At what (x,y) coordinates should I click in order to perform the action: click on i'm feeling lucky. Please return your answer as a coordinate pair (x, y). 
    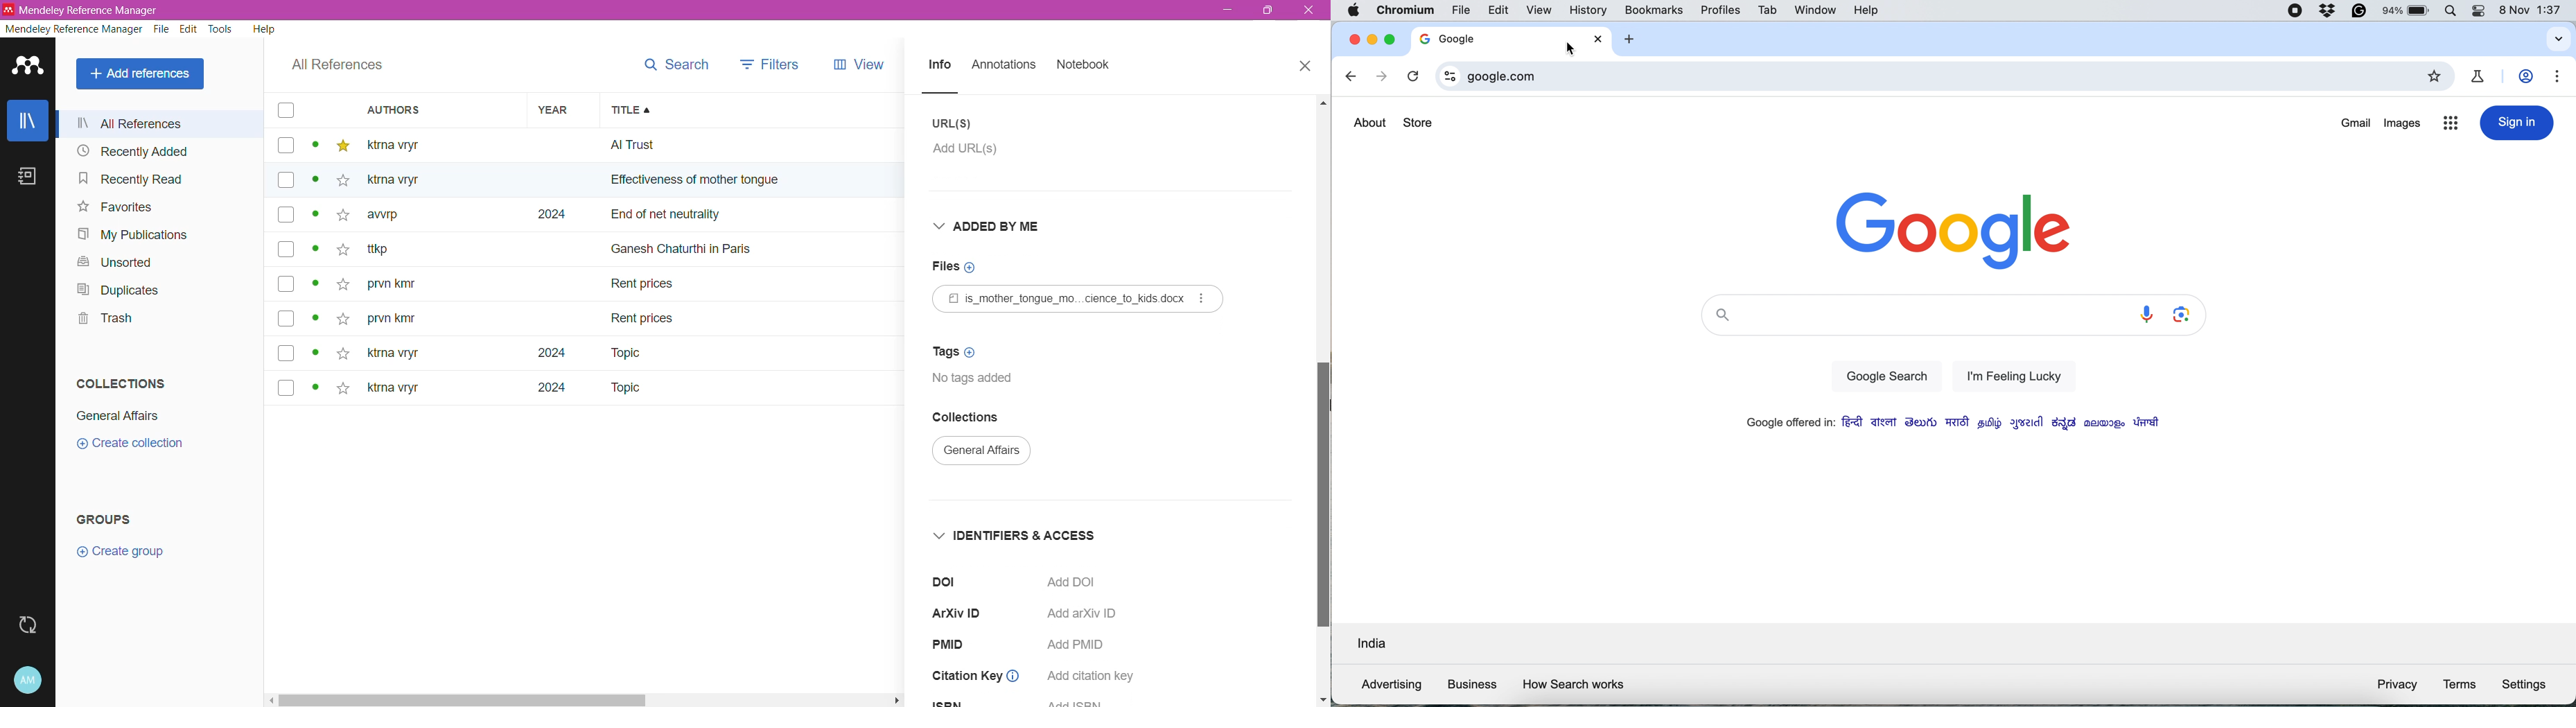
    Looking at the image, I should click on (2009, 375).